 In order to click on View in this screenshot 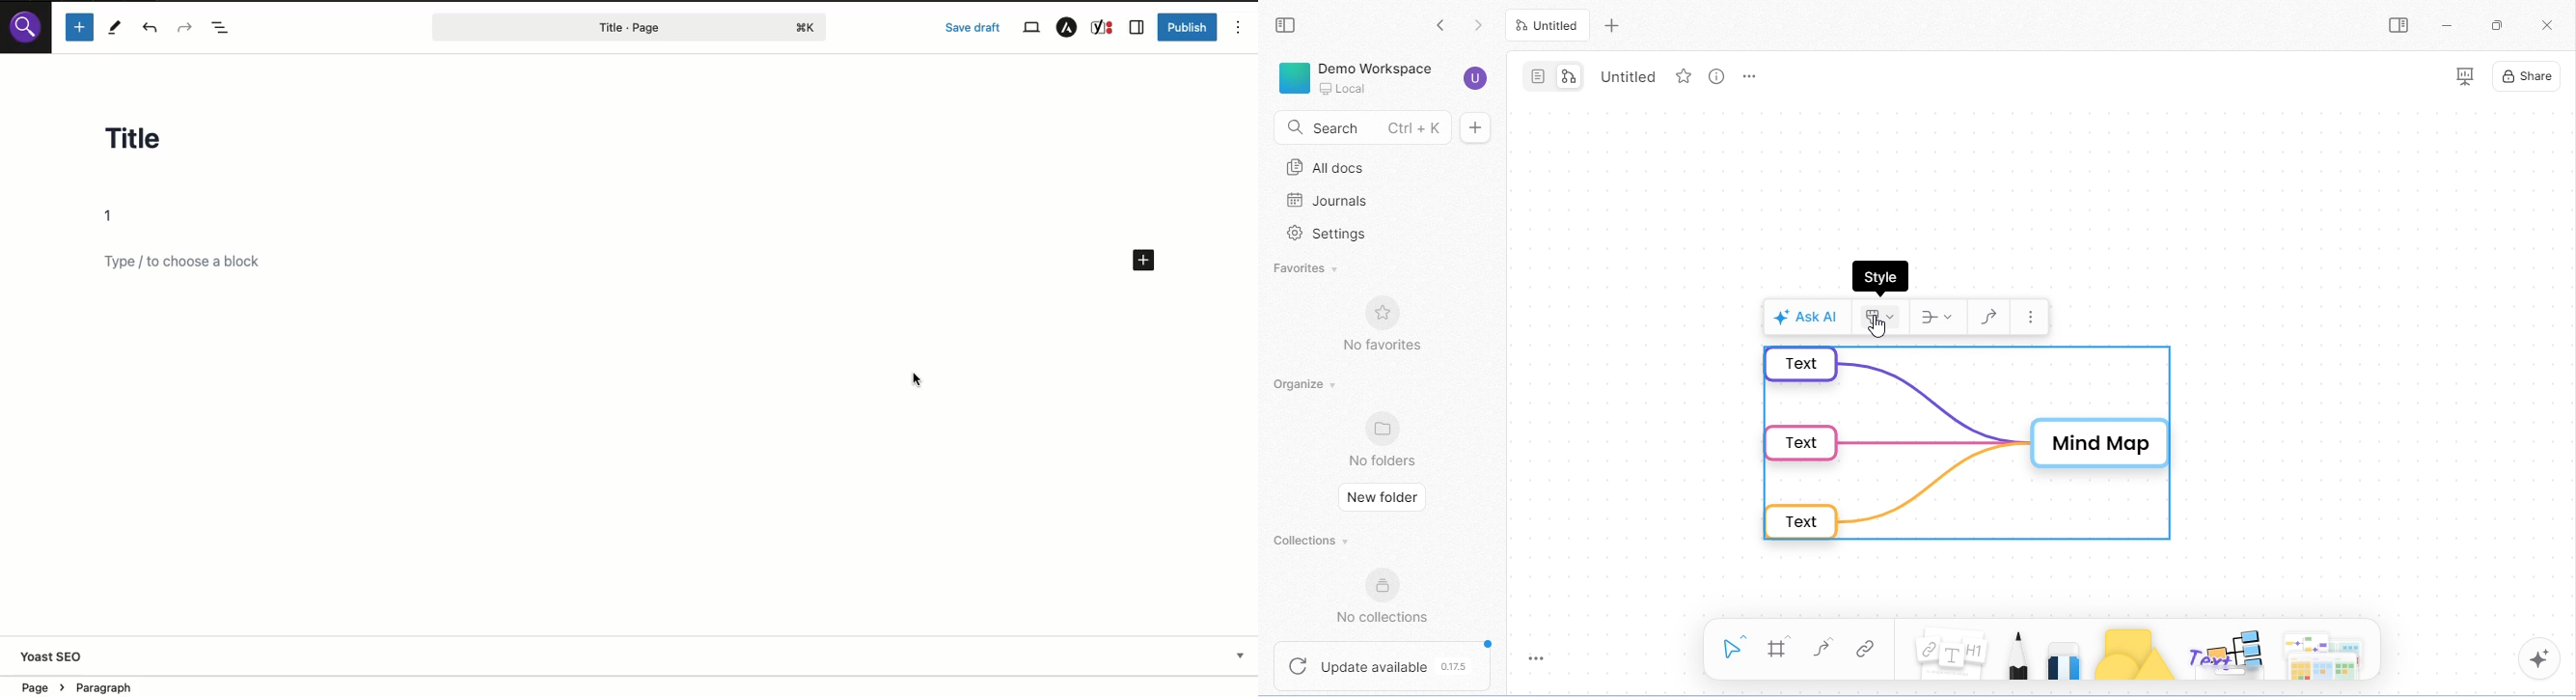, I will do `click(1031, 28)`.